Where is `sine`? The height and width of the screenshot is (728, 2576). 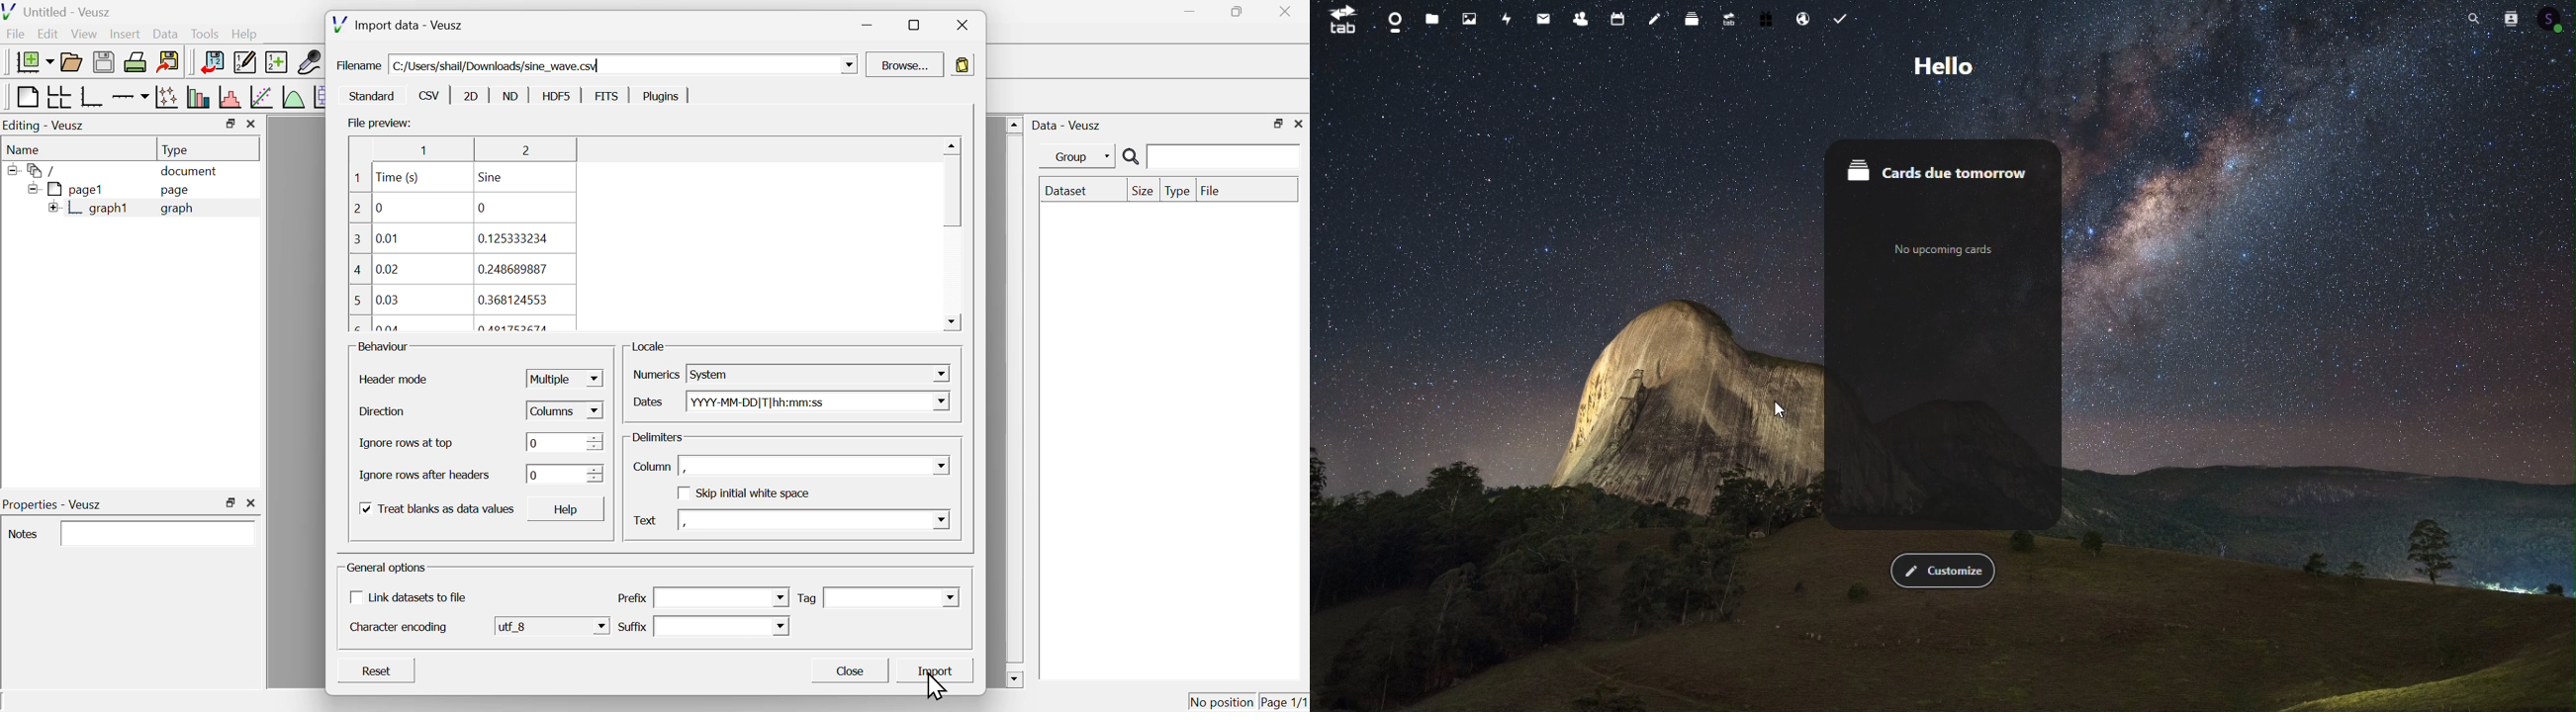 sine is located at coordinates (495, 178).